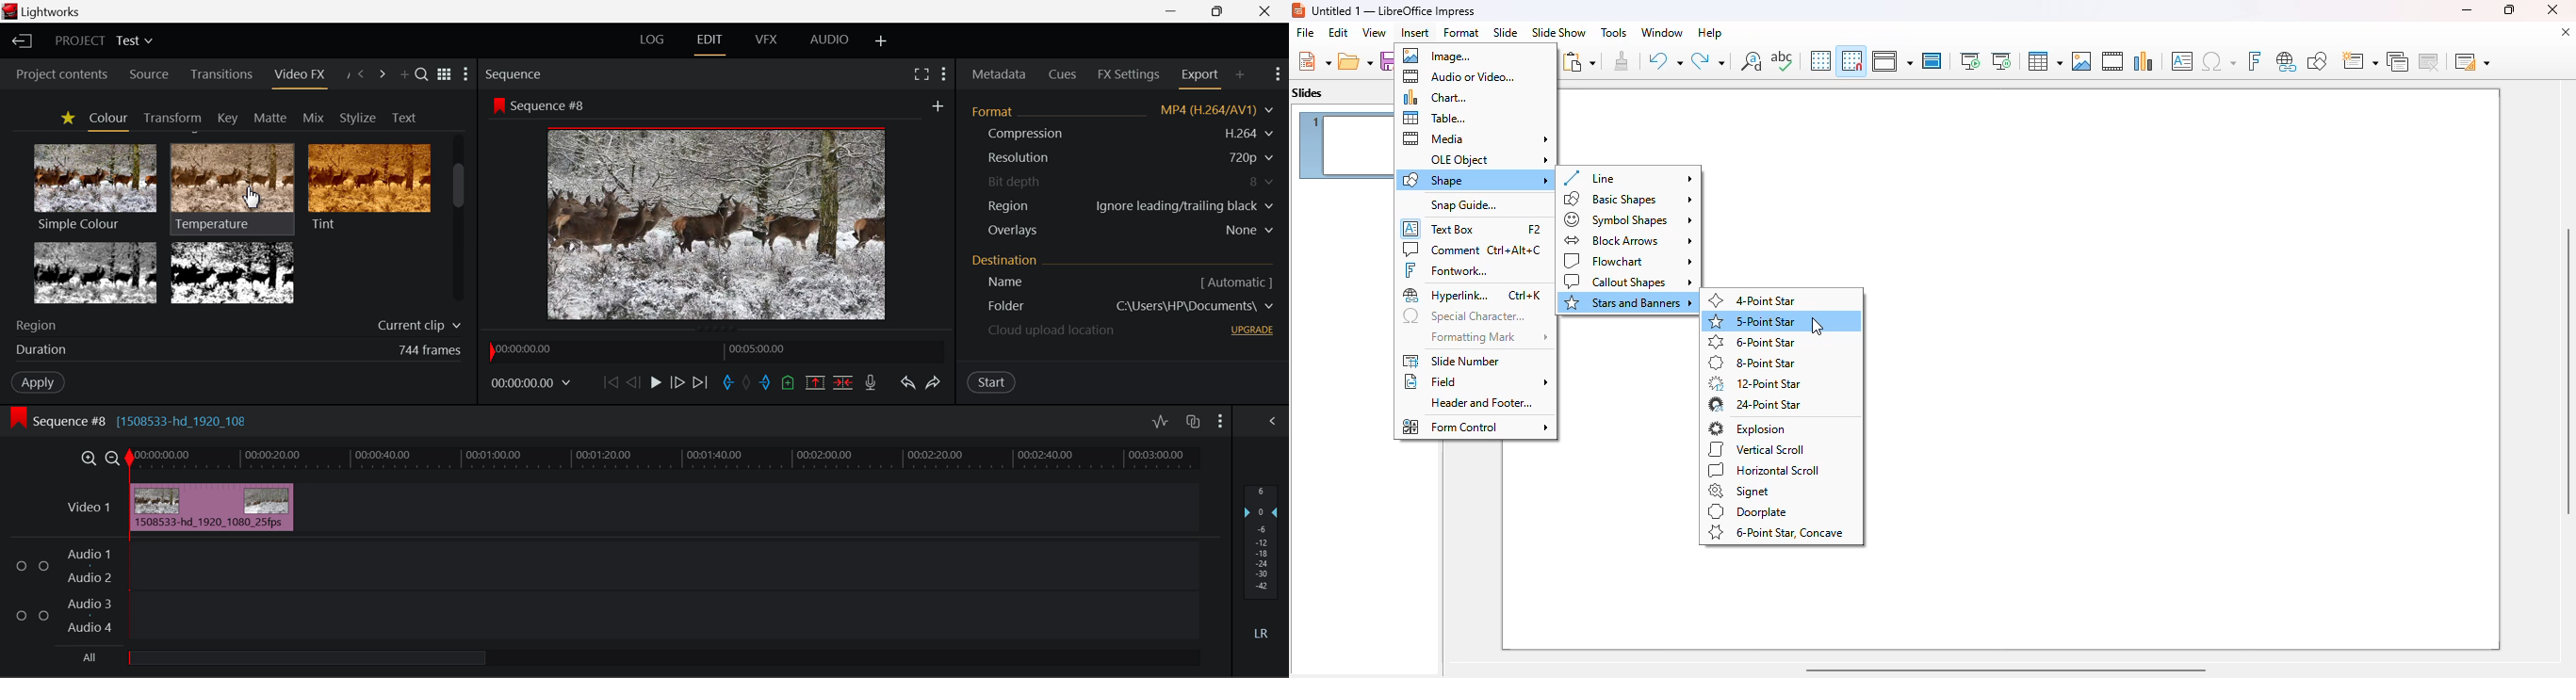  I want to click on start from first slide, so click(1969, 61).